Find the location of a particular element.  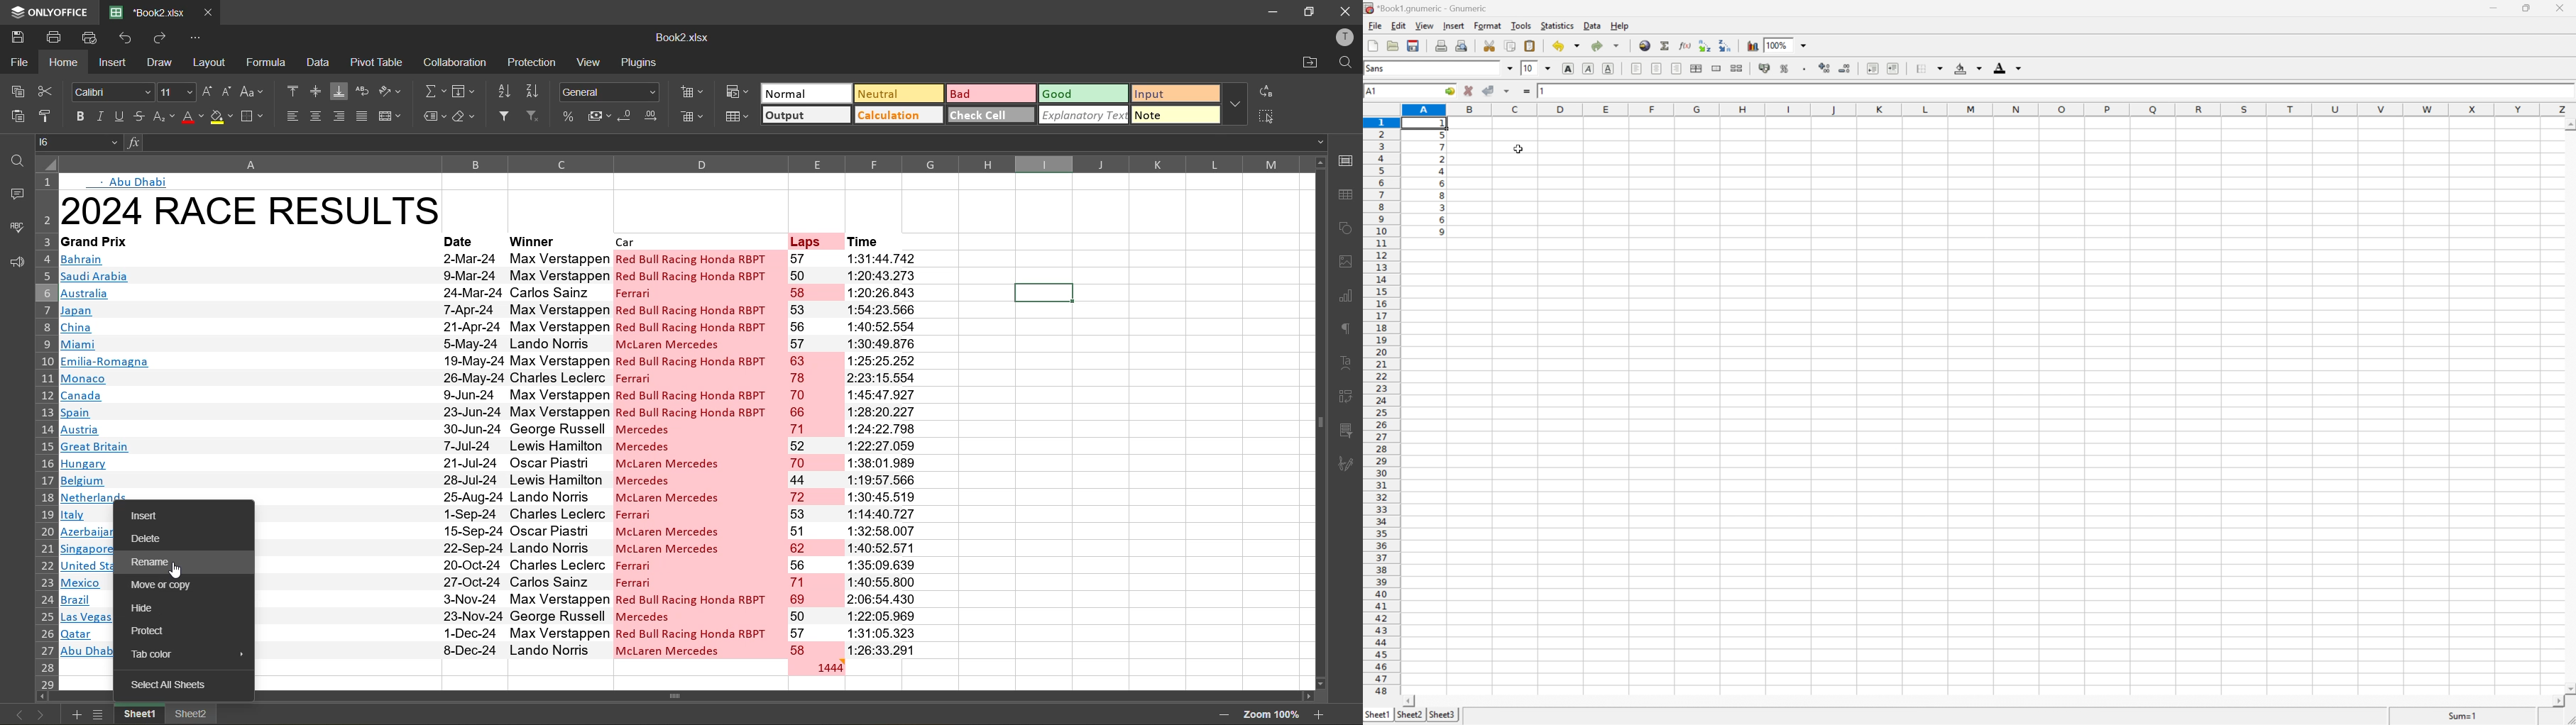

save current workbook is located at coordinates (1413, 46).